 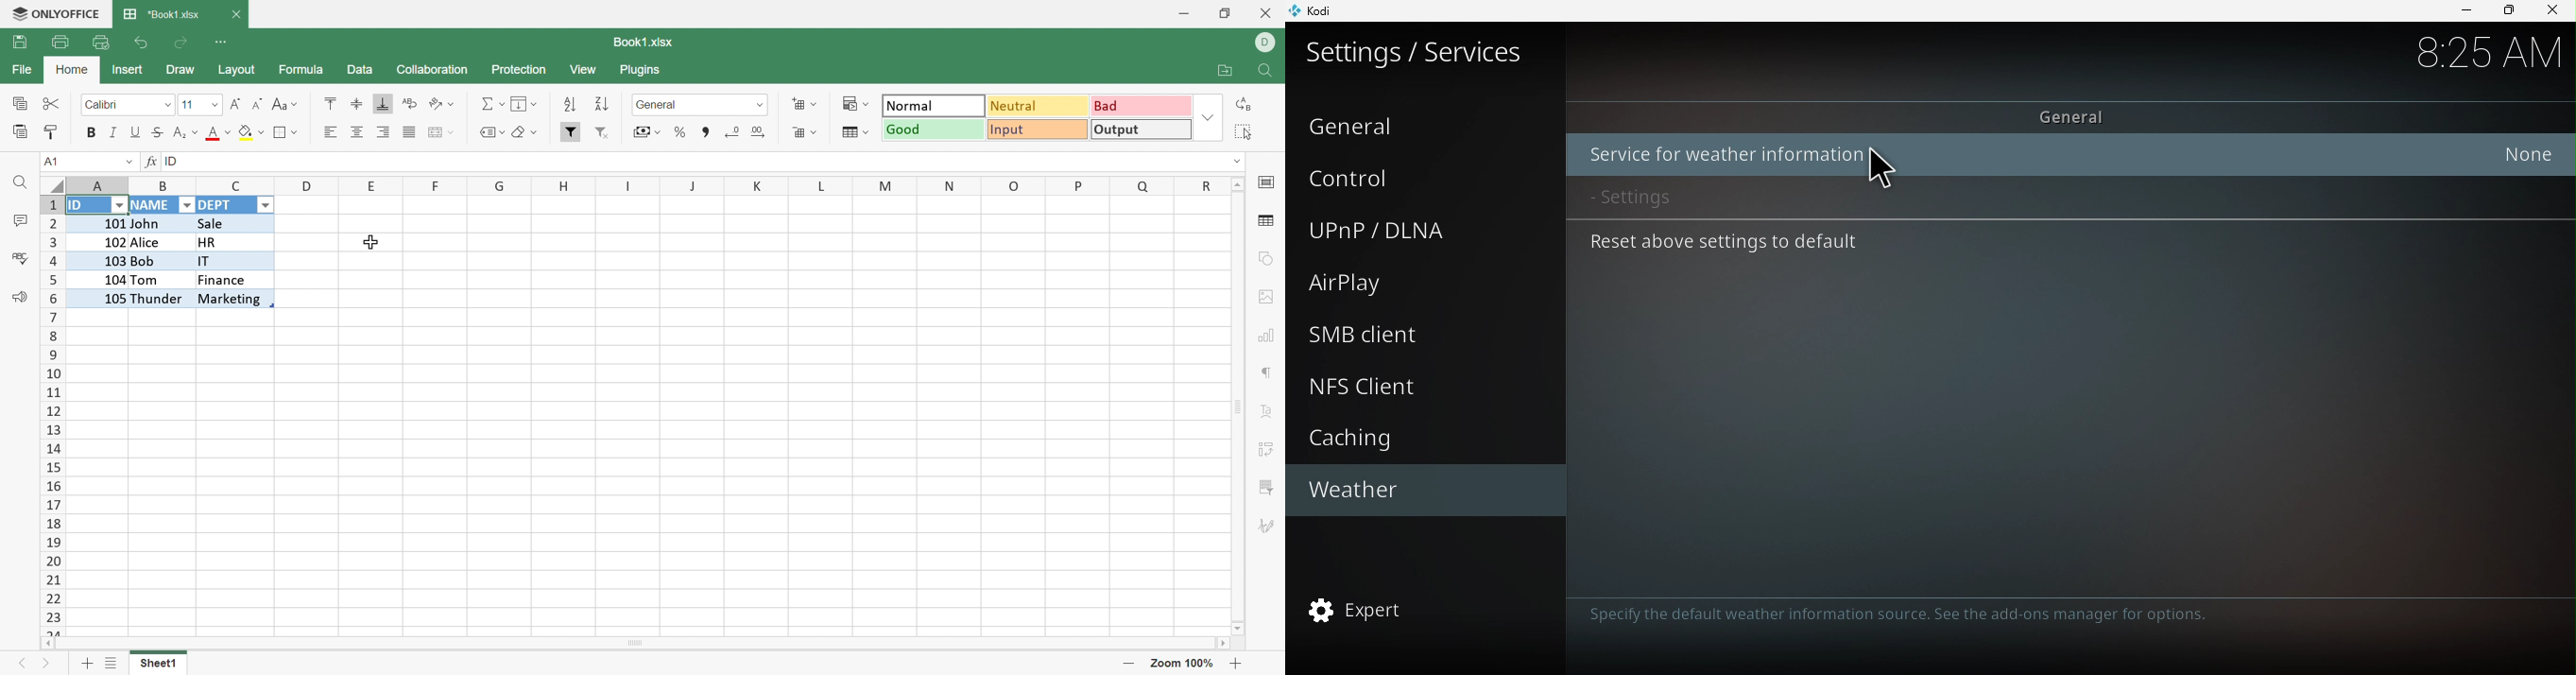 I want to click on UNnP/DLNA, so click(x=1417, y=231).